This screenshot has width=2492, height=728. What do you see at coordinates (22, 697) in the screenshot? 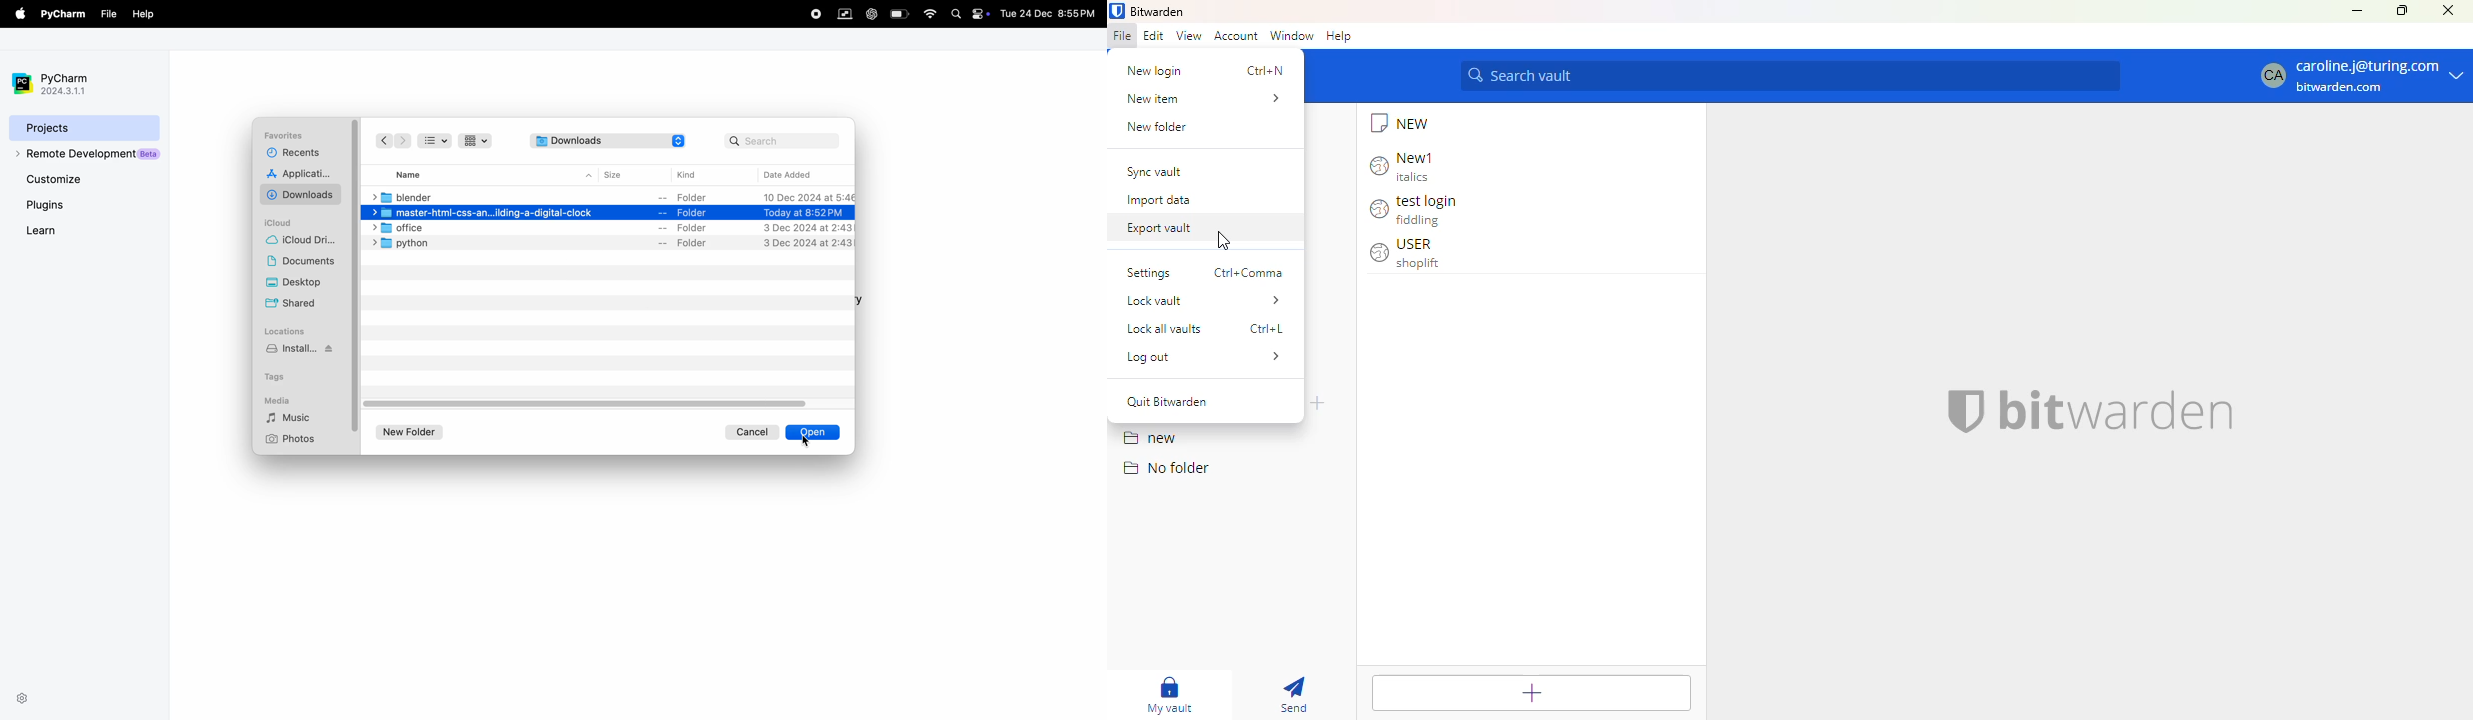
I see `settings` at bounding box center [22, 697].